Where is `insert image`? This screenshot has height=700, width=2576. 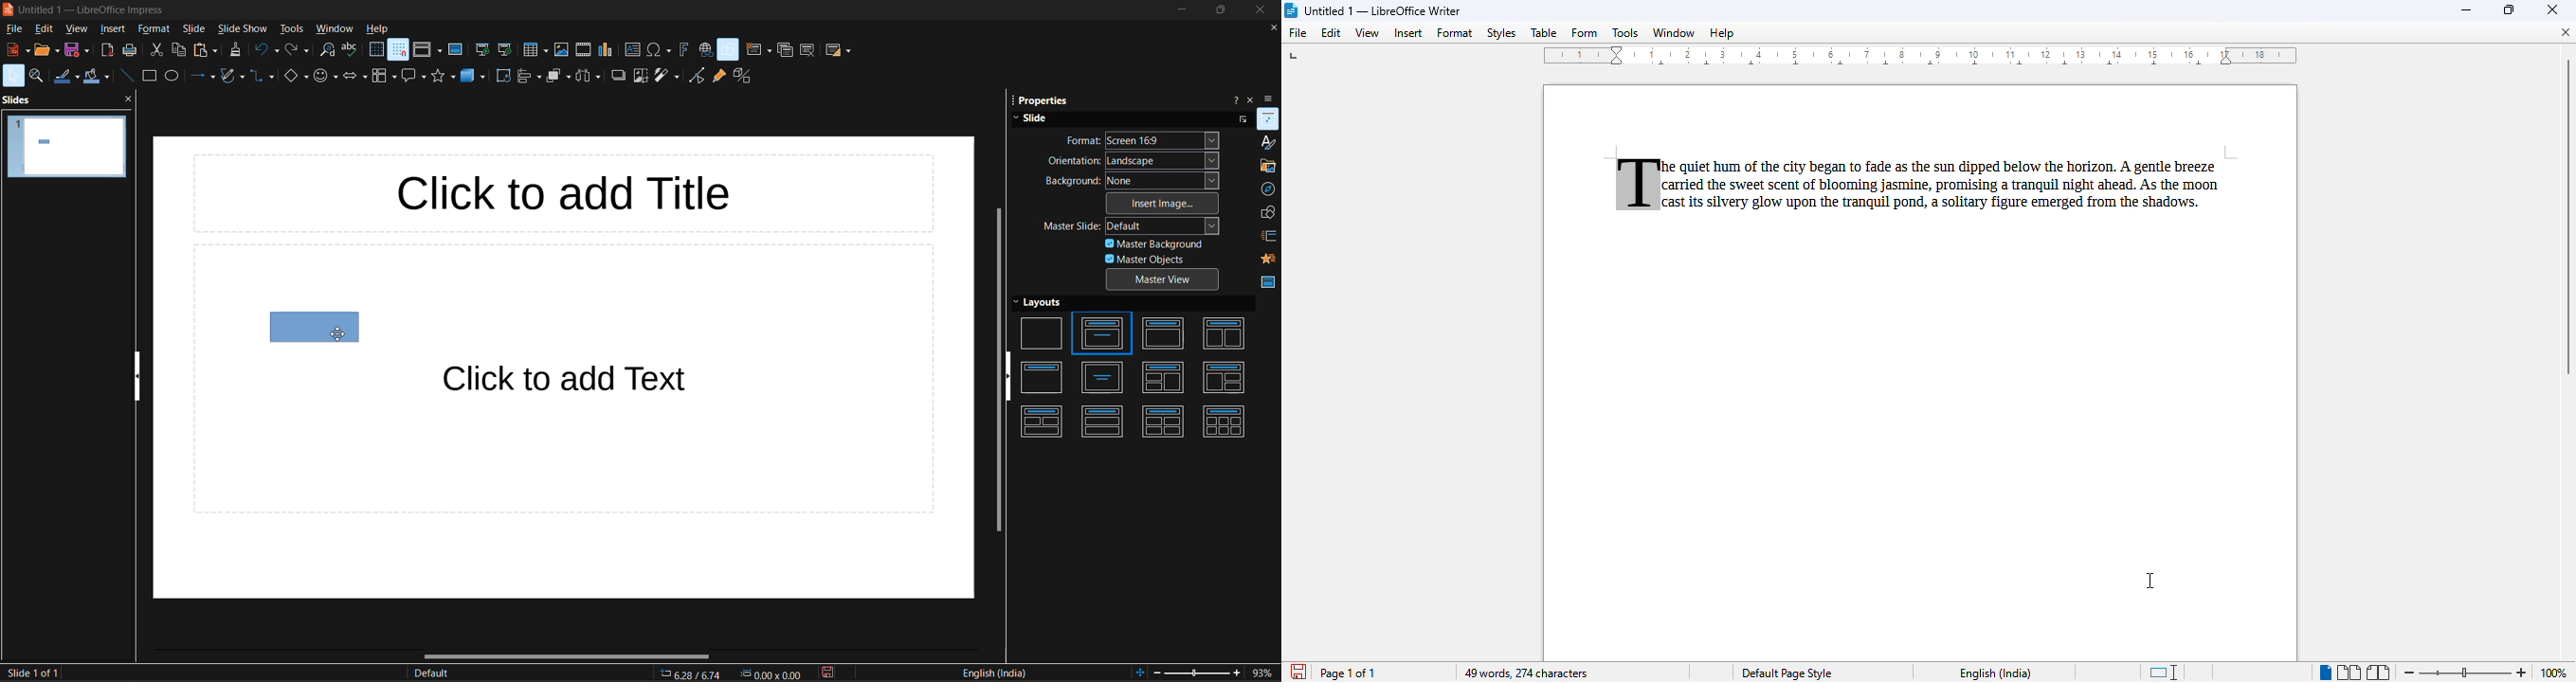 insert image is located at coordinates (1158, 205).